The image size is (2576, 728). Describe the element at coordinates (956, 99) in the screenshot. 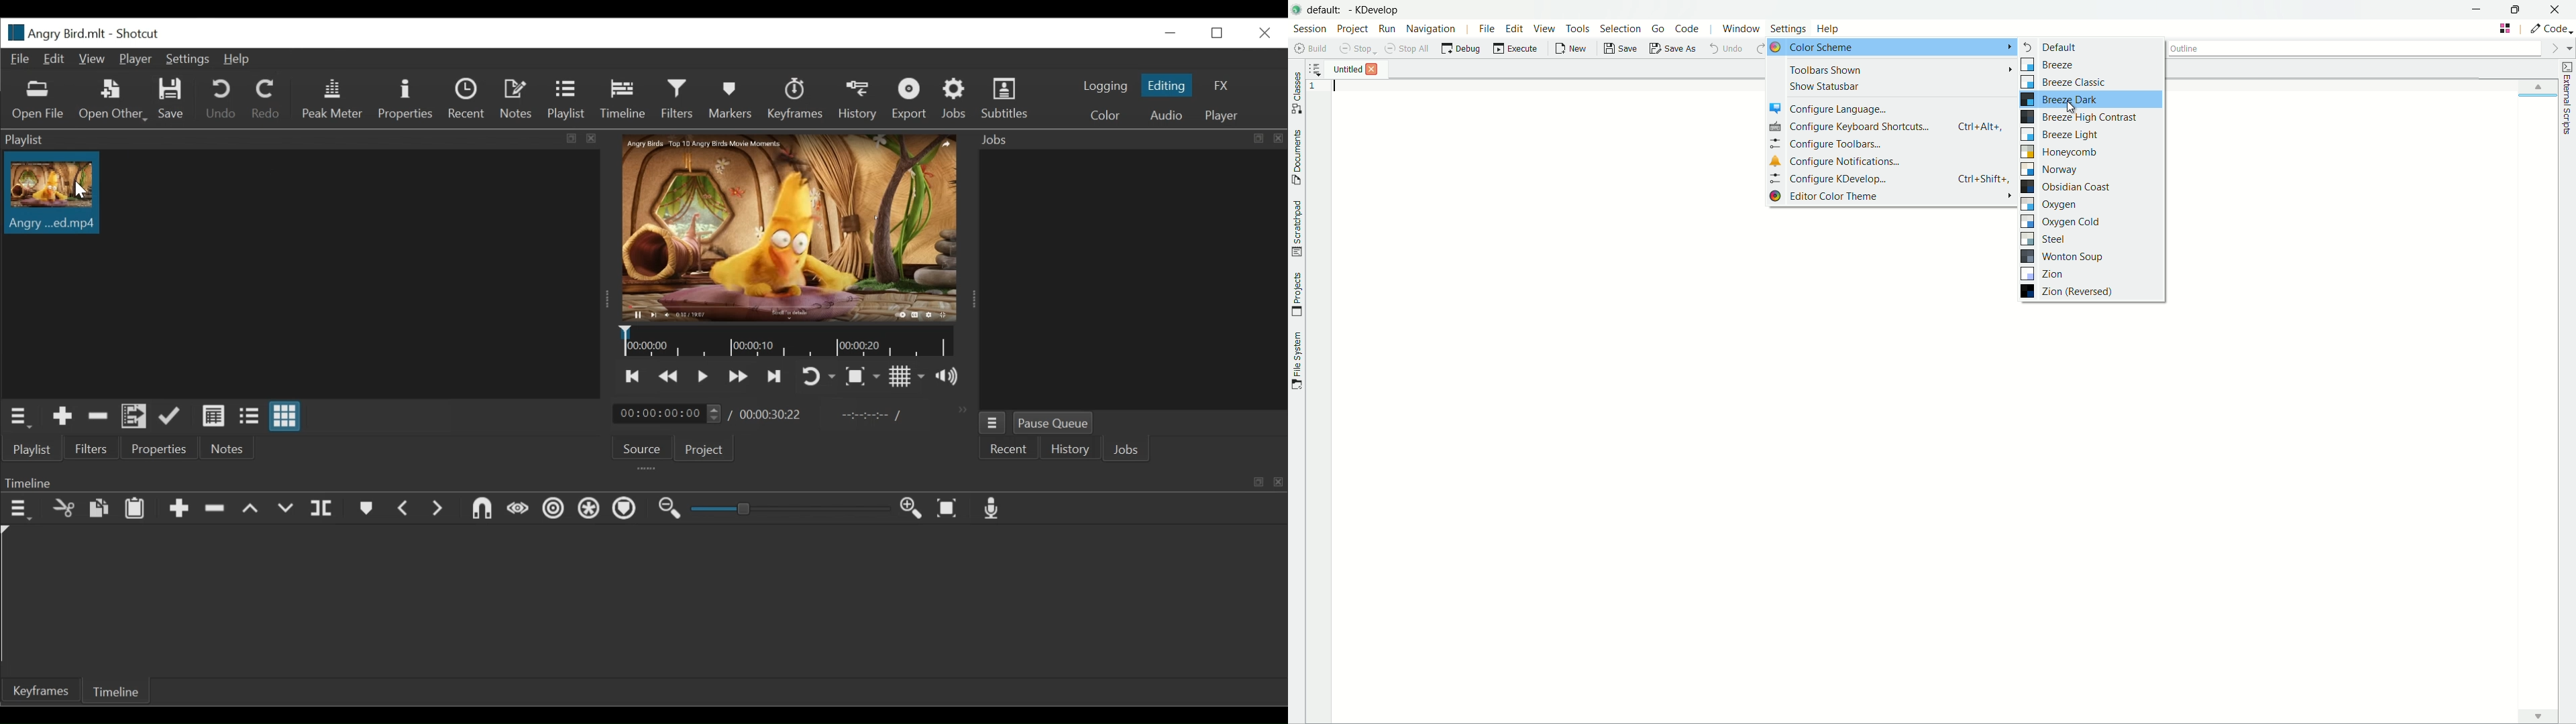

I see `Jobs` at that location.